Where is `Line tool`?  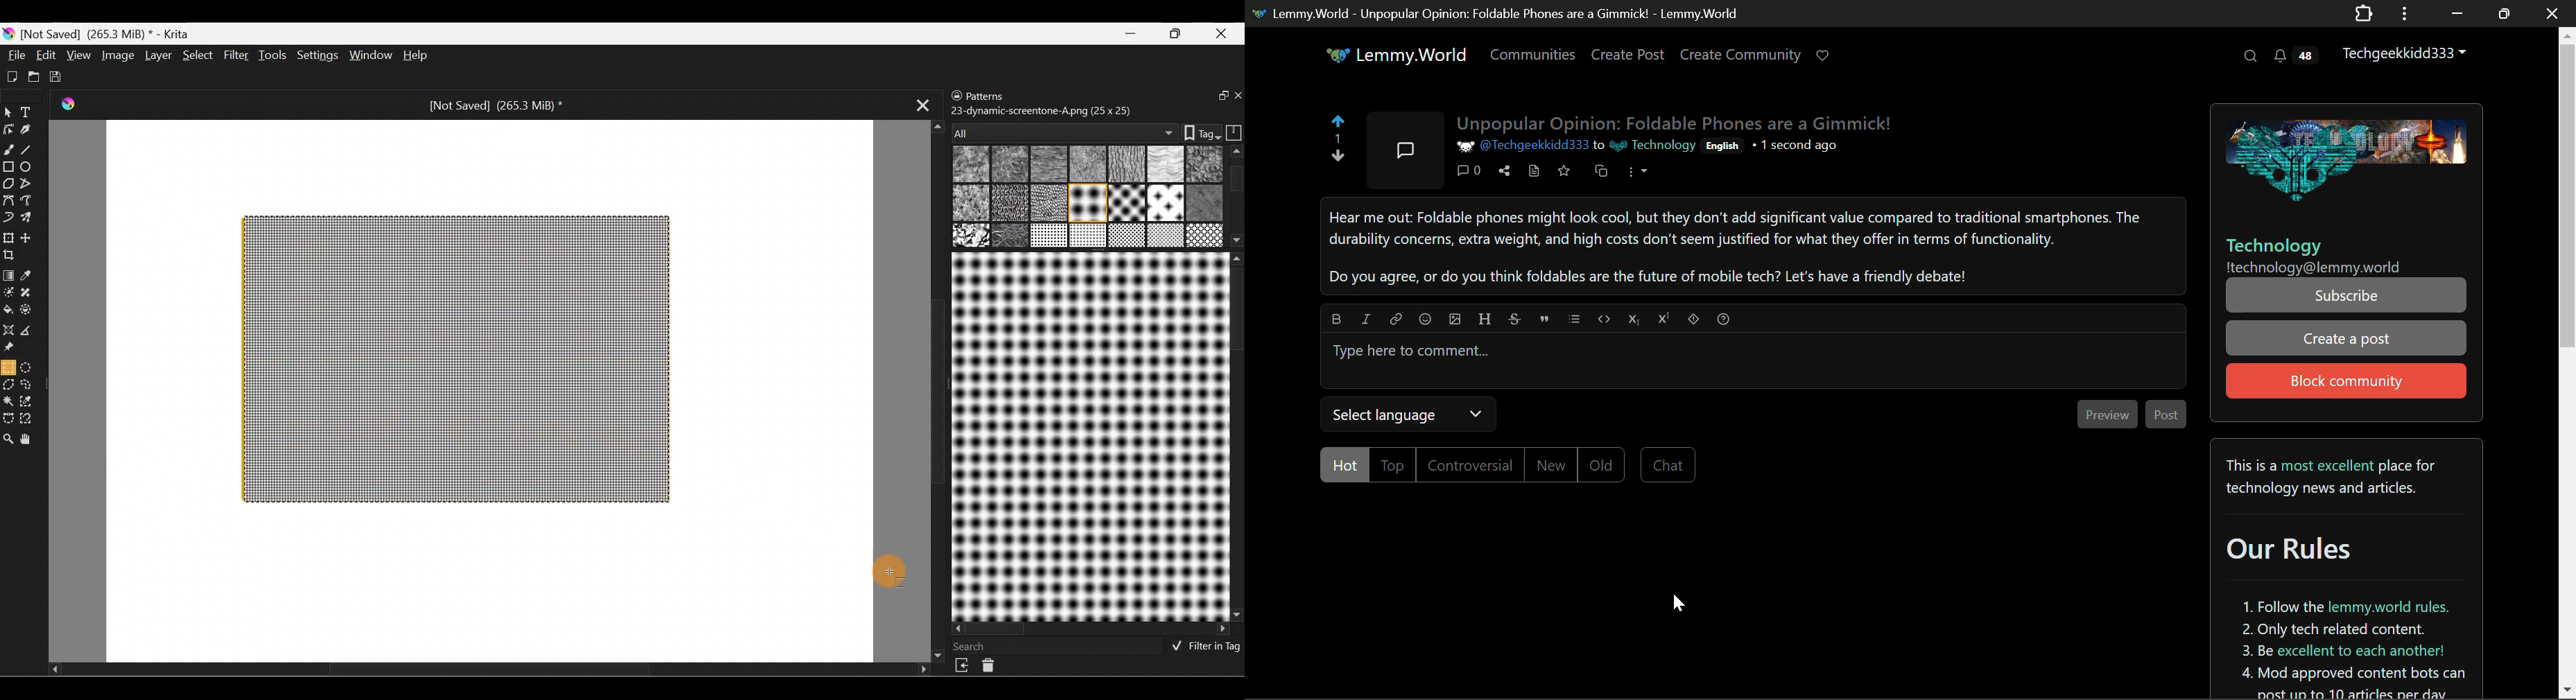
Line tool is located at coordinates (32, 149).